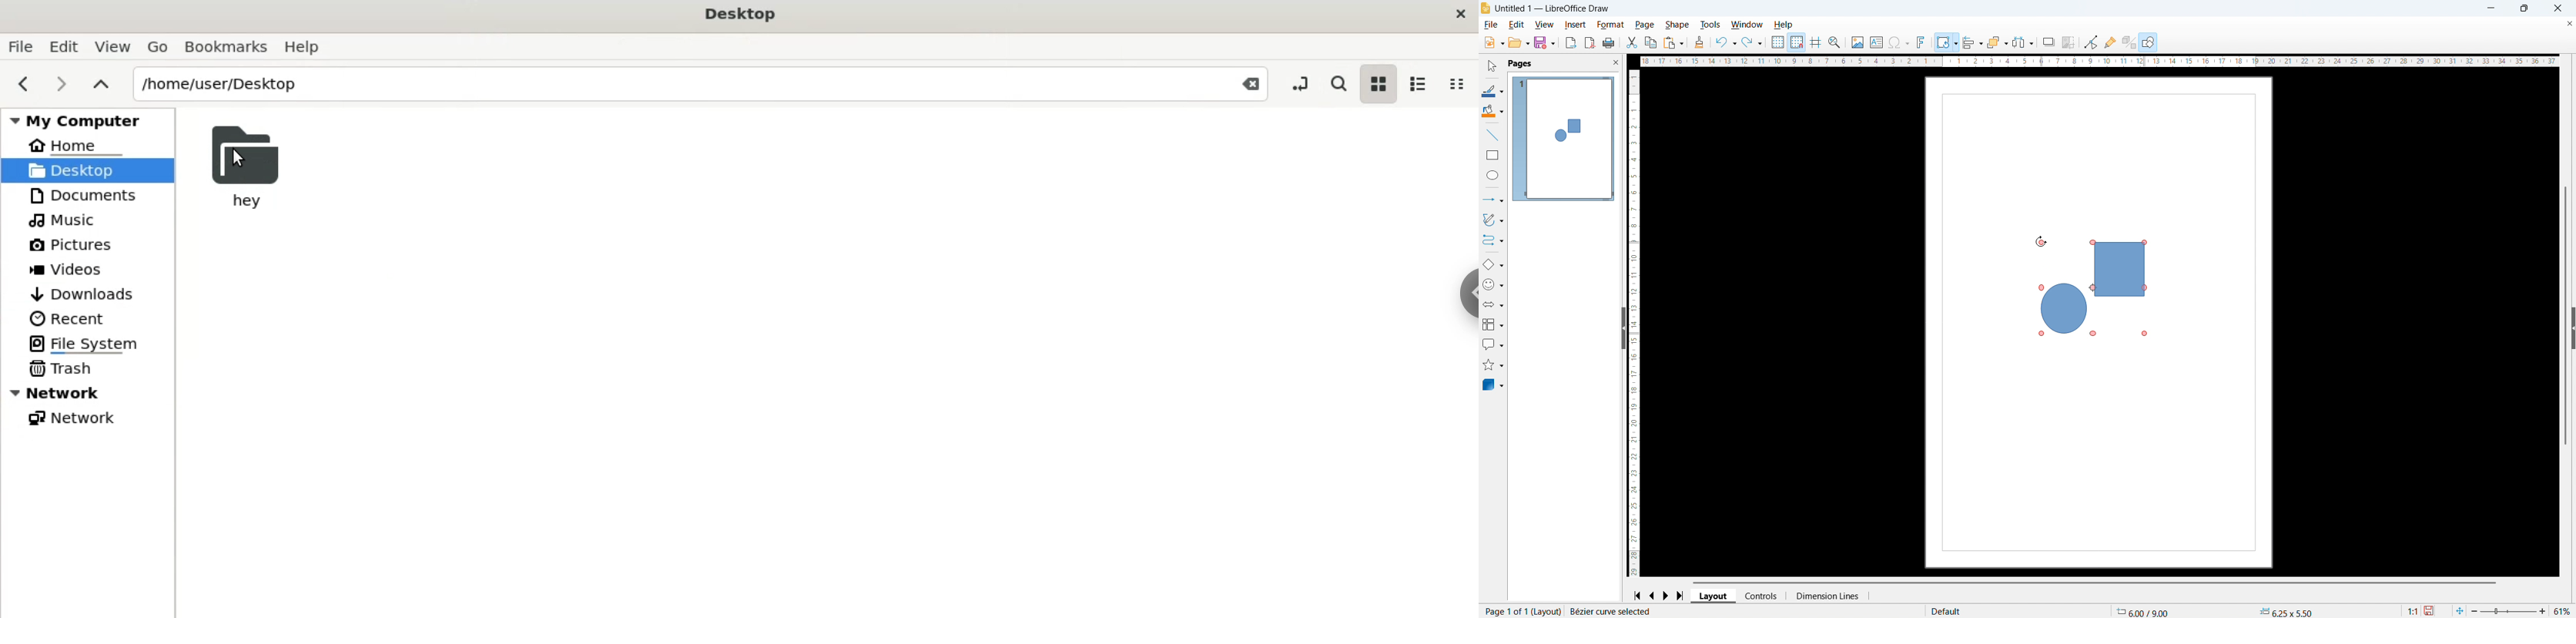 The image size is (2576, 644). I want to click on save , so click(1546, 43).